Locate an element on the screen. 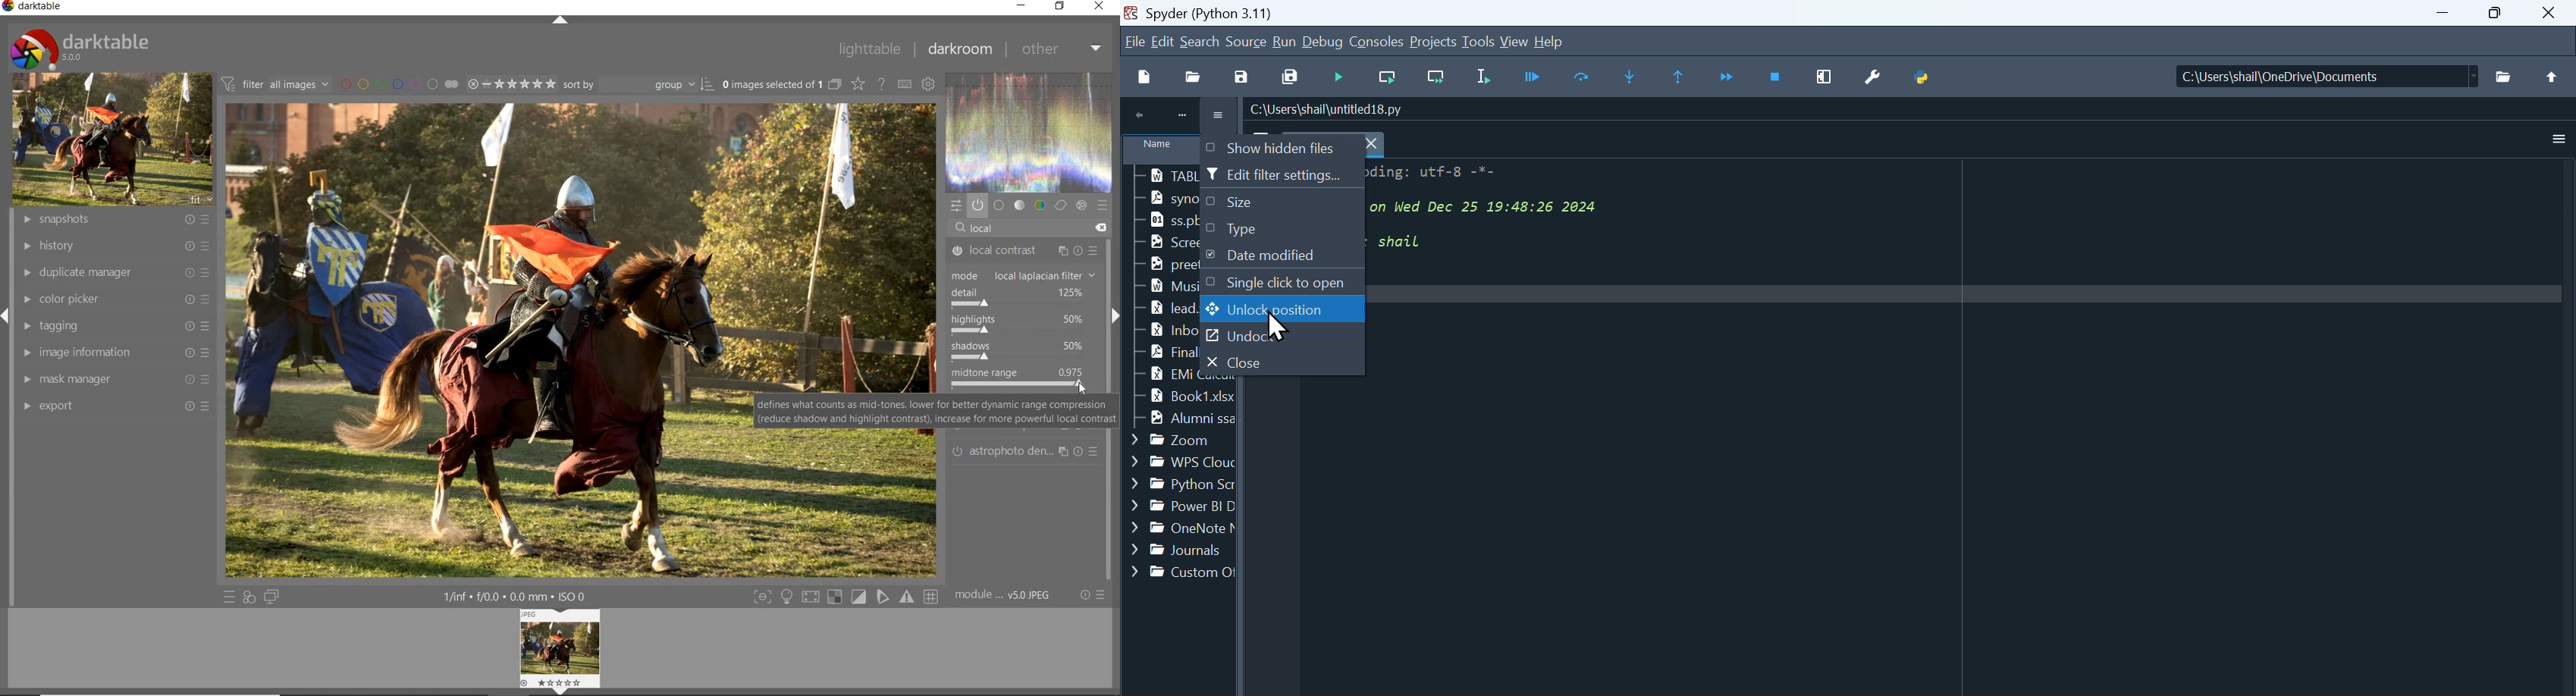 This screenshot has width=2576, height=700. color is located at coordinates (1041, 204).